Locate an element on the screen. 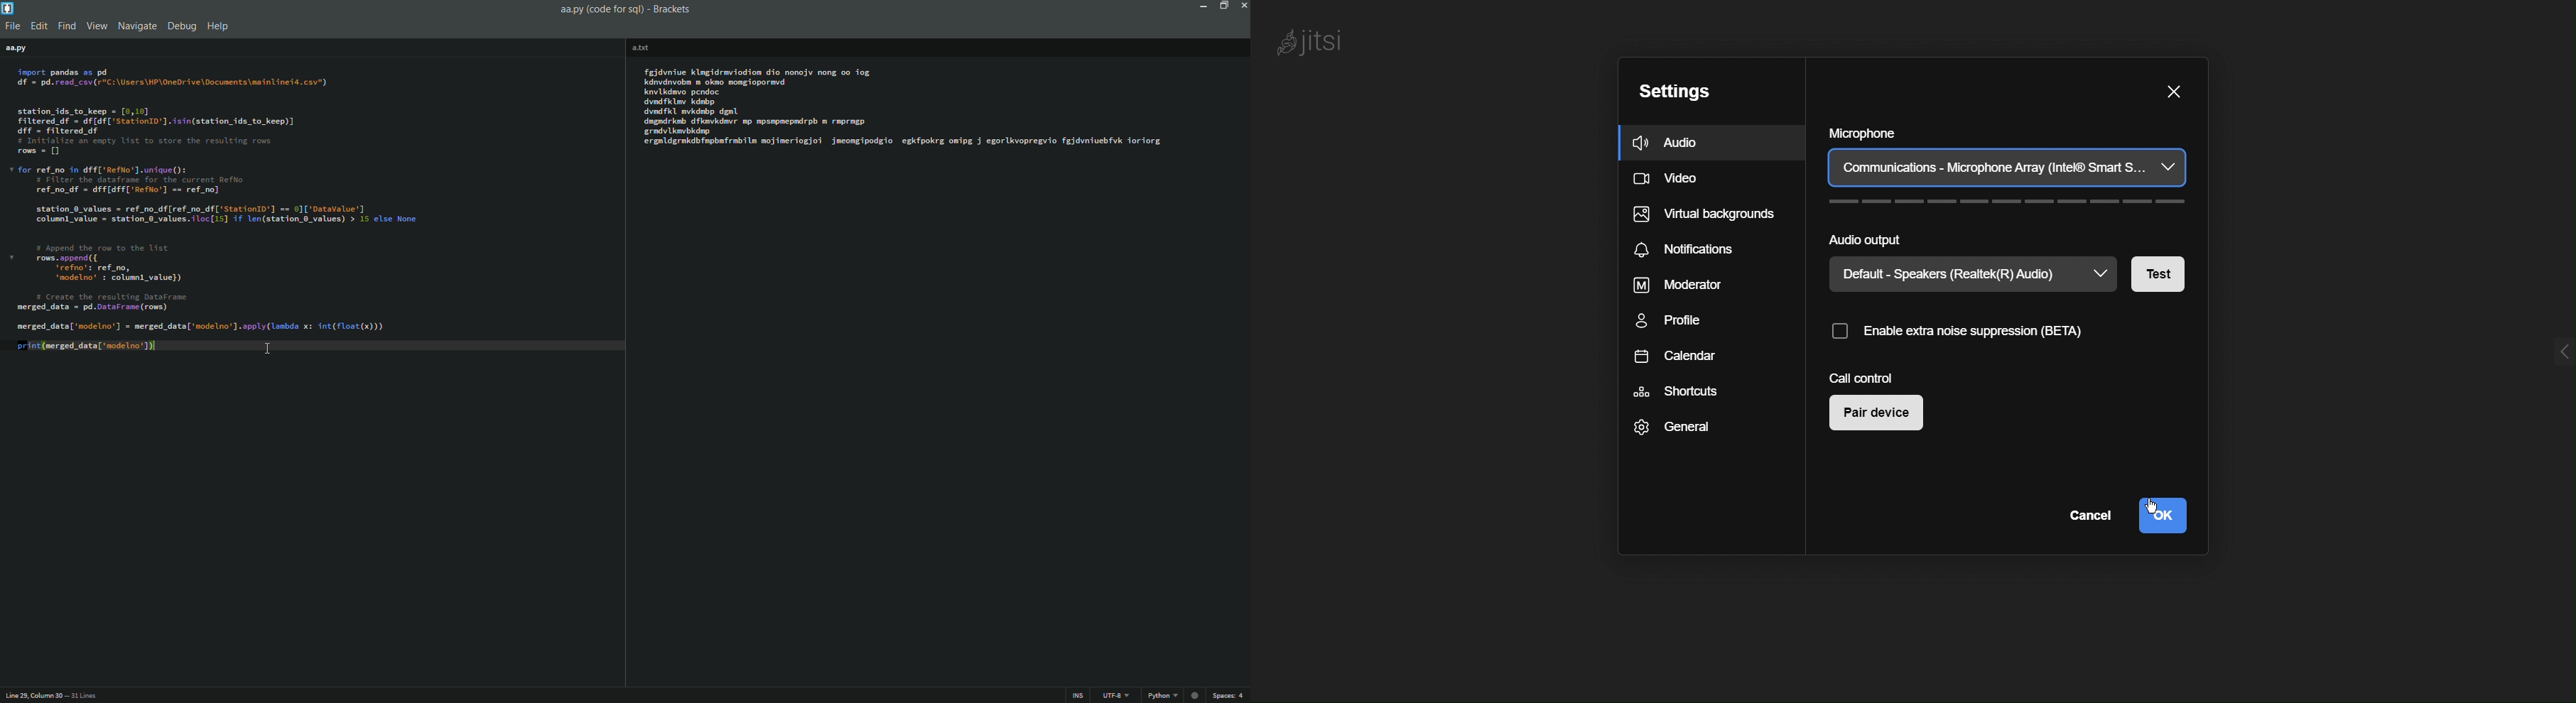  Shortcuts is located at coordinates (1681, 390).